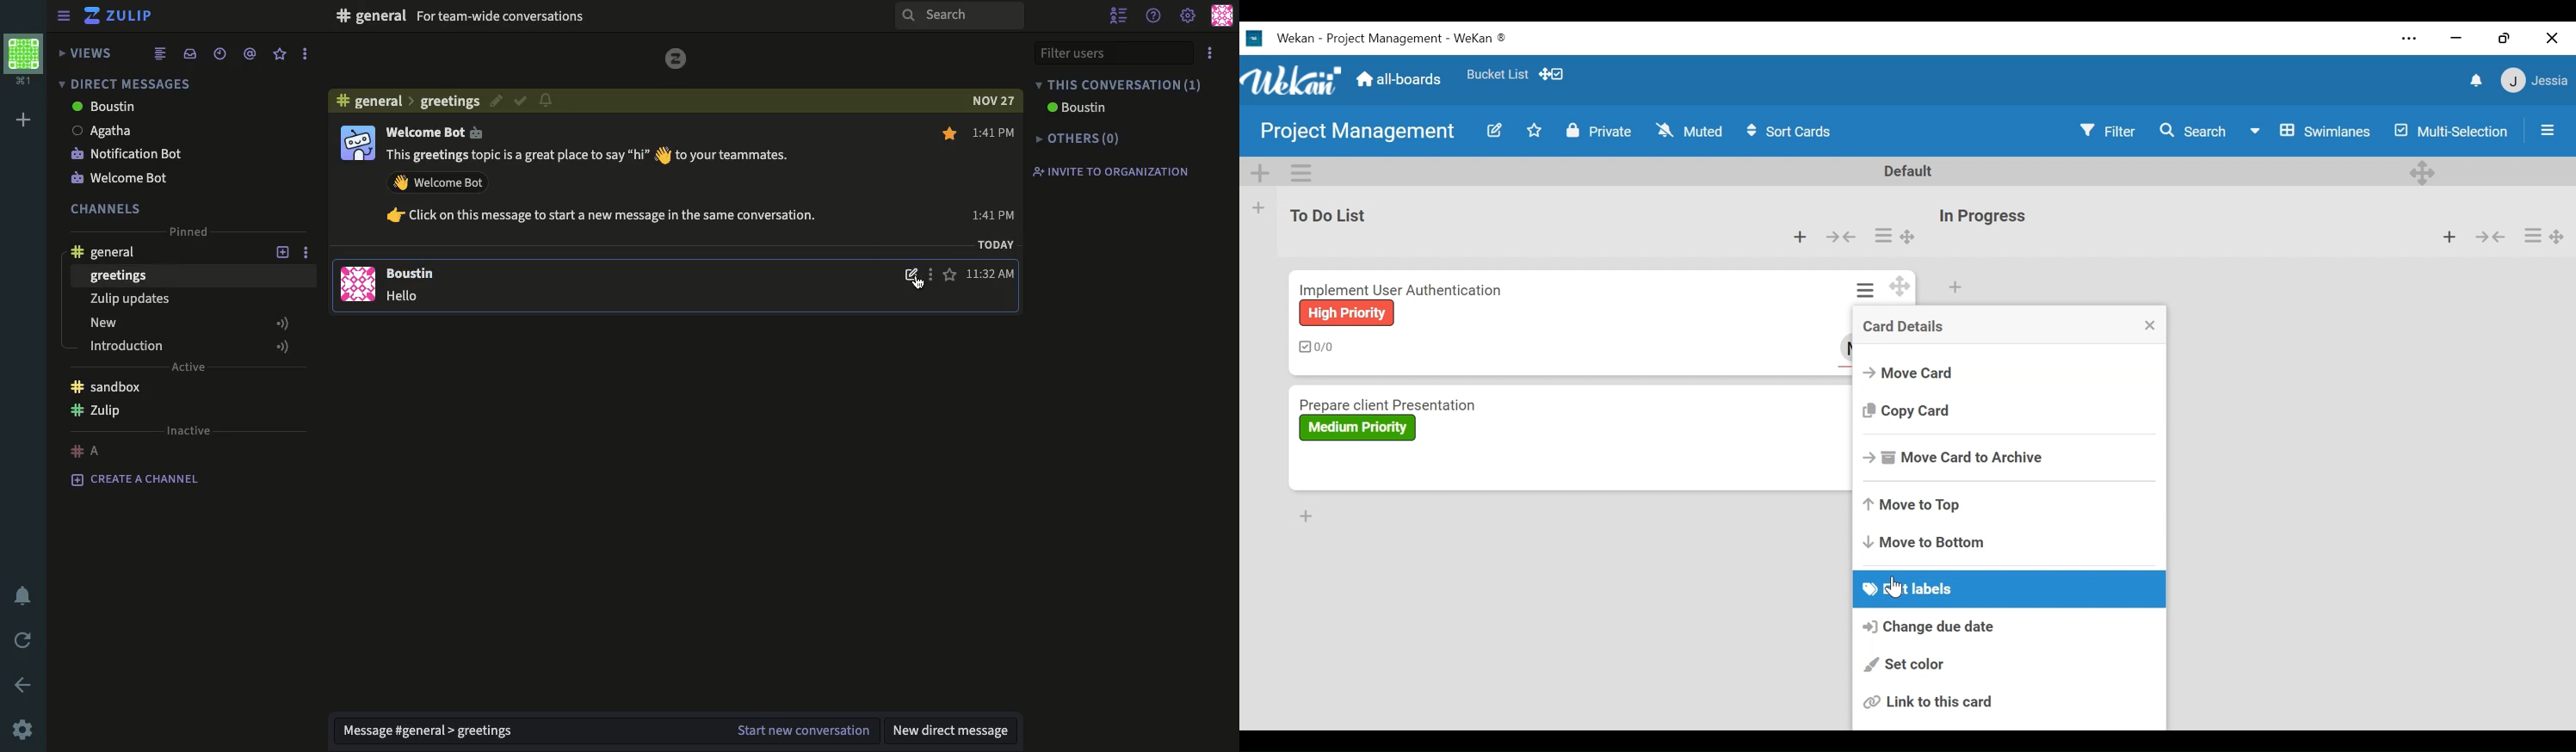 The image size is (2576, 756). What do you see at coordinates (2008, 543) in the screenshot?
I see `Move to Bottom` at bounding box center [2008, 543].